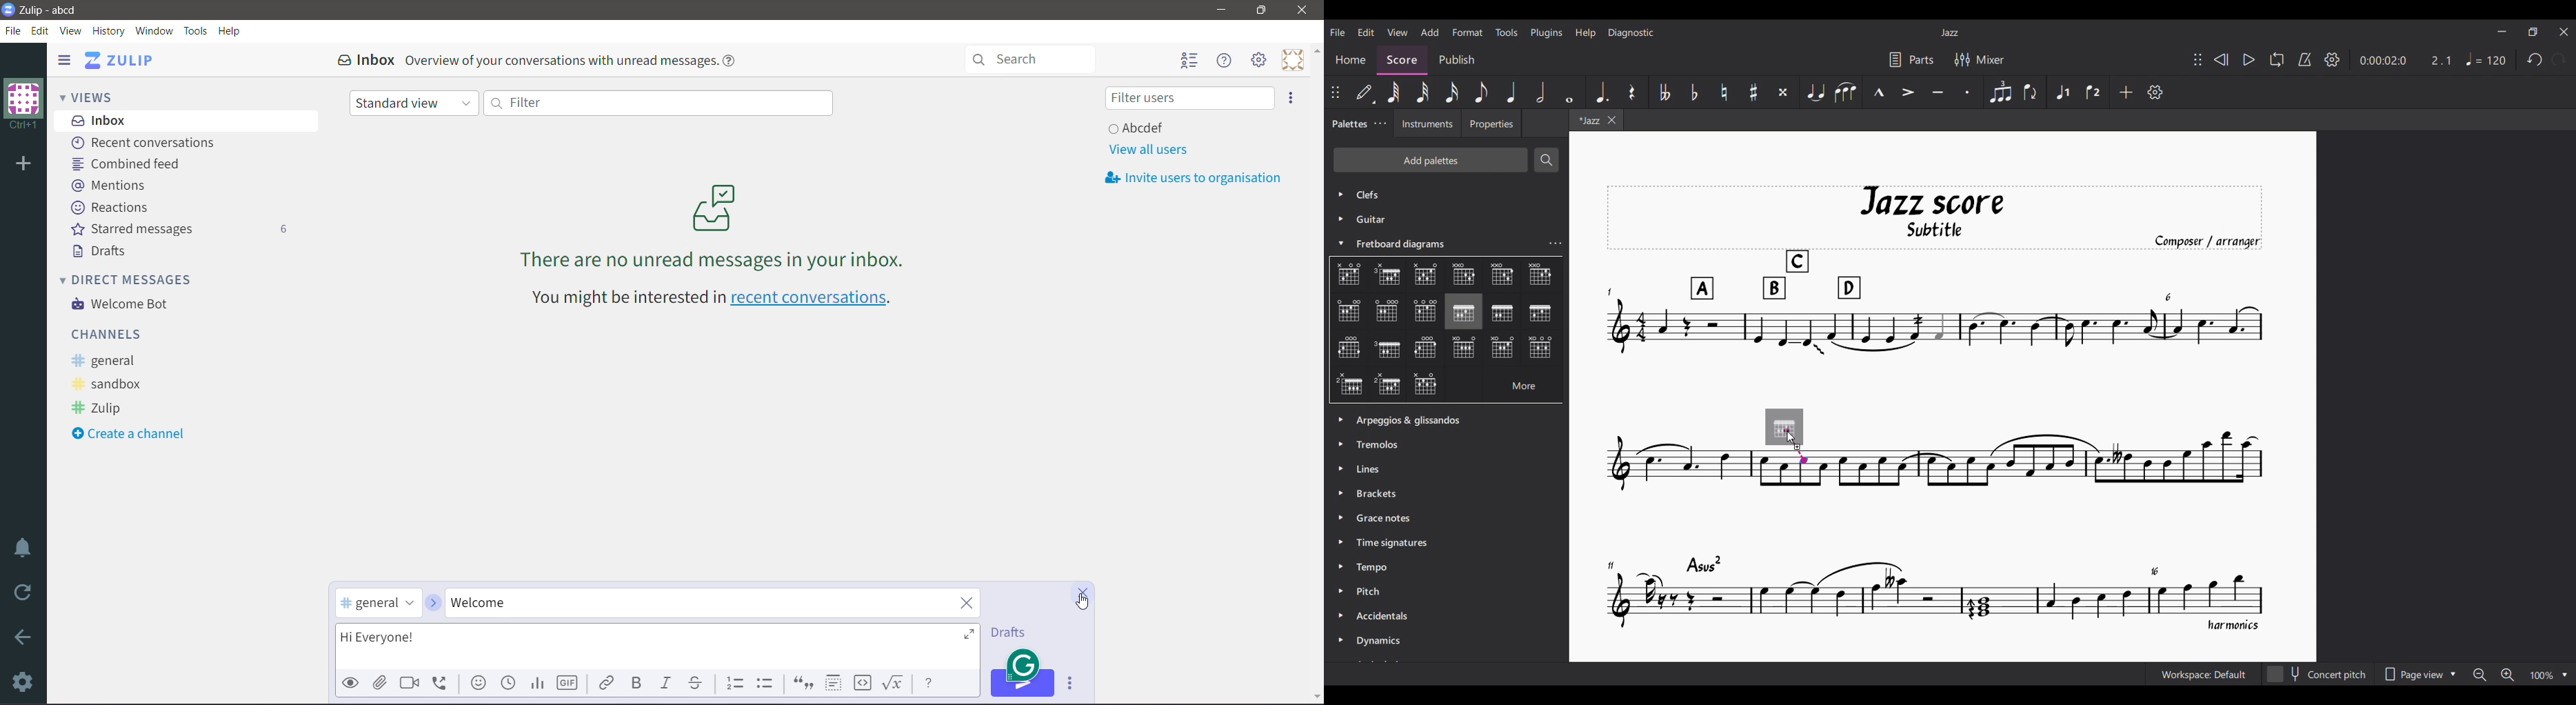 Image resolution: width=2576 pixels, height=728 pixels. I want to click on Current workspace setting, so click(2204, 674).